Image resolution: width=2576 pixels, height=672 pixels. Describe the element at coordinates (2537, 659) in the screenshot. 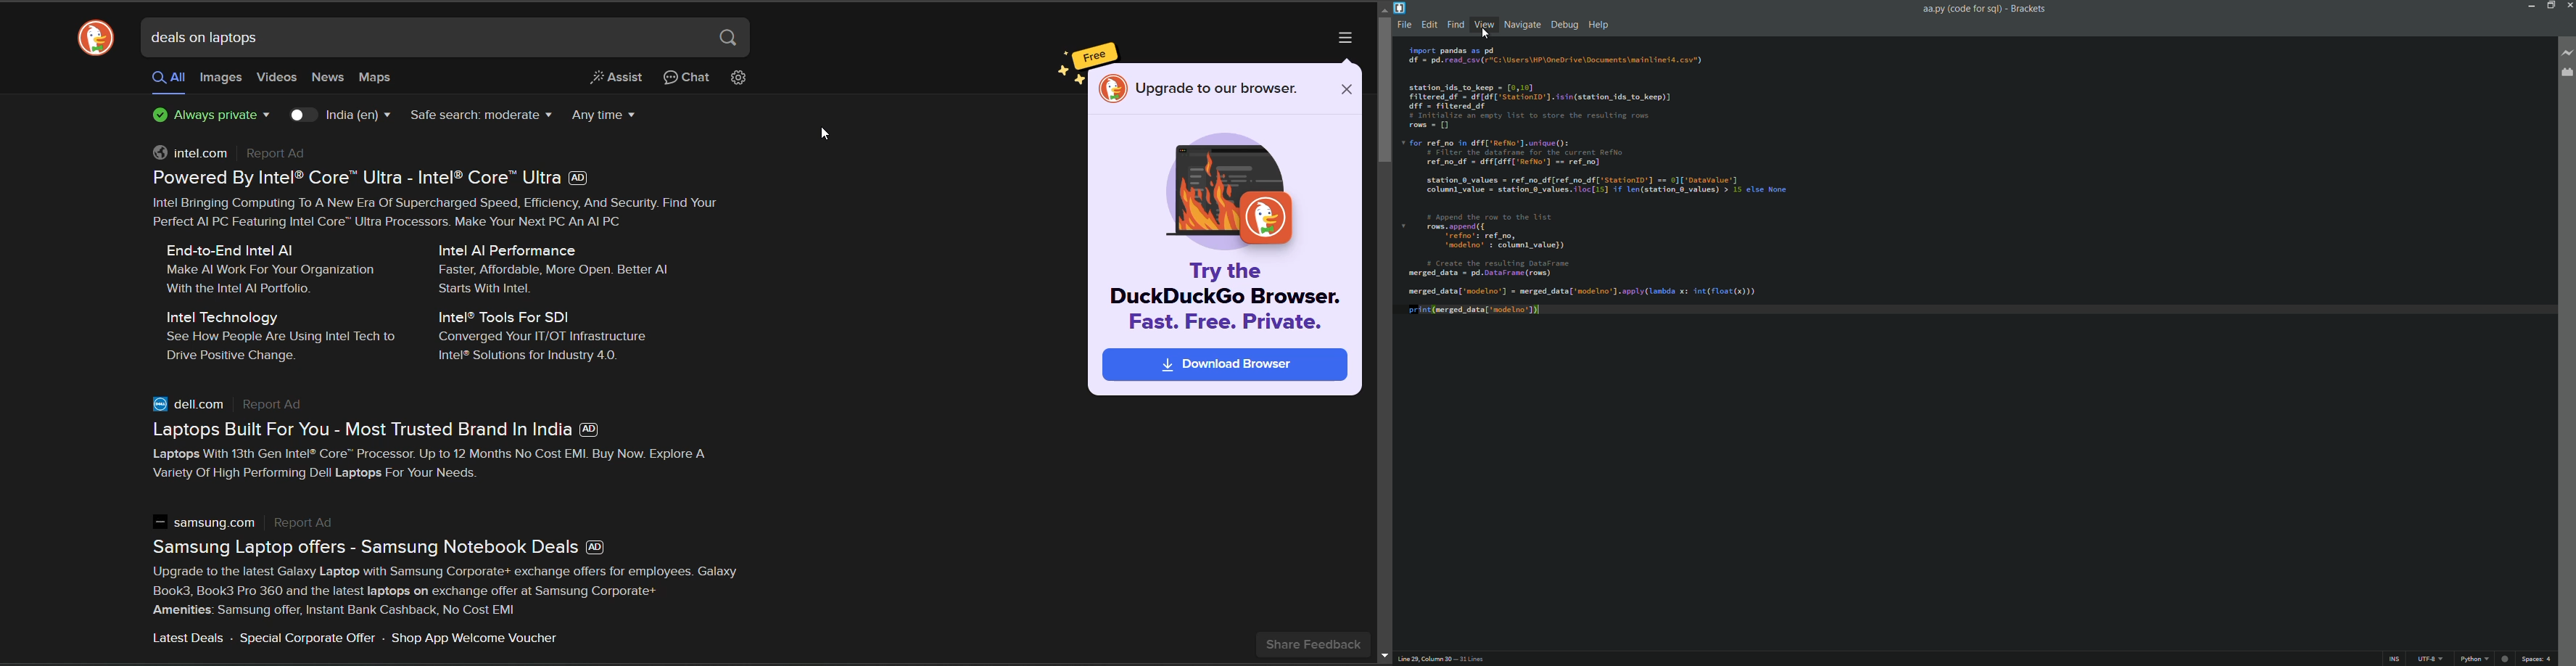

I see `space` at that location.